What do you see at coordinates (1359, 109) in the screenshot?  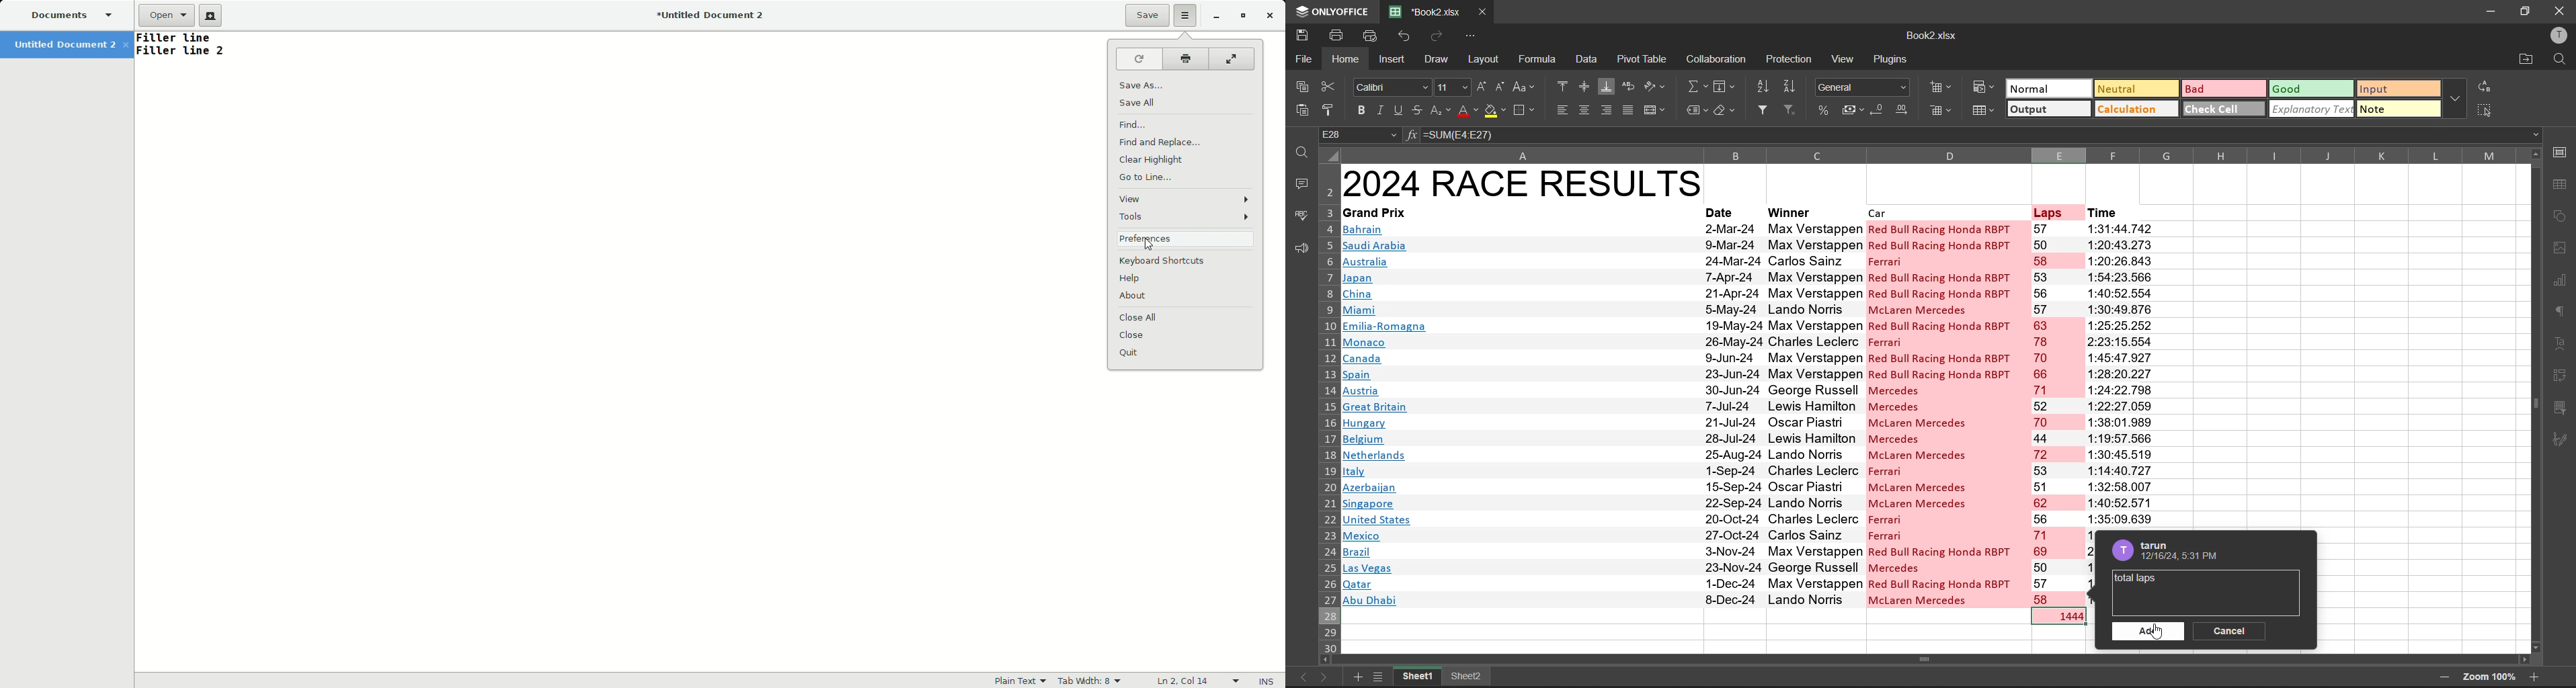 I see `bold` at bounding box center [1359, 109].